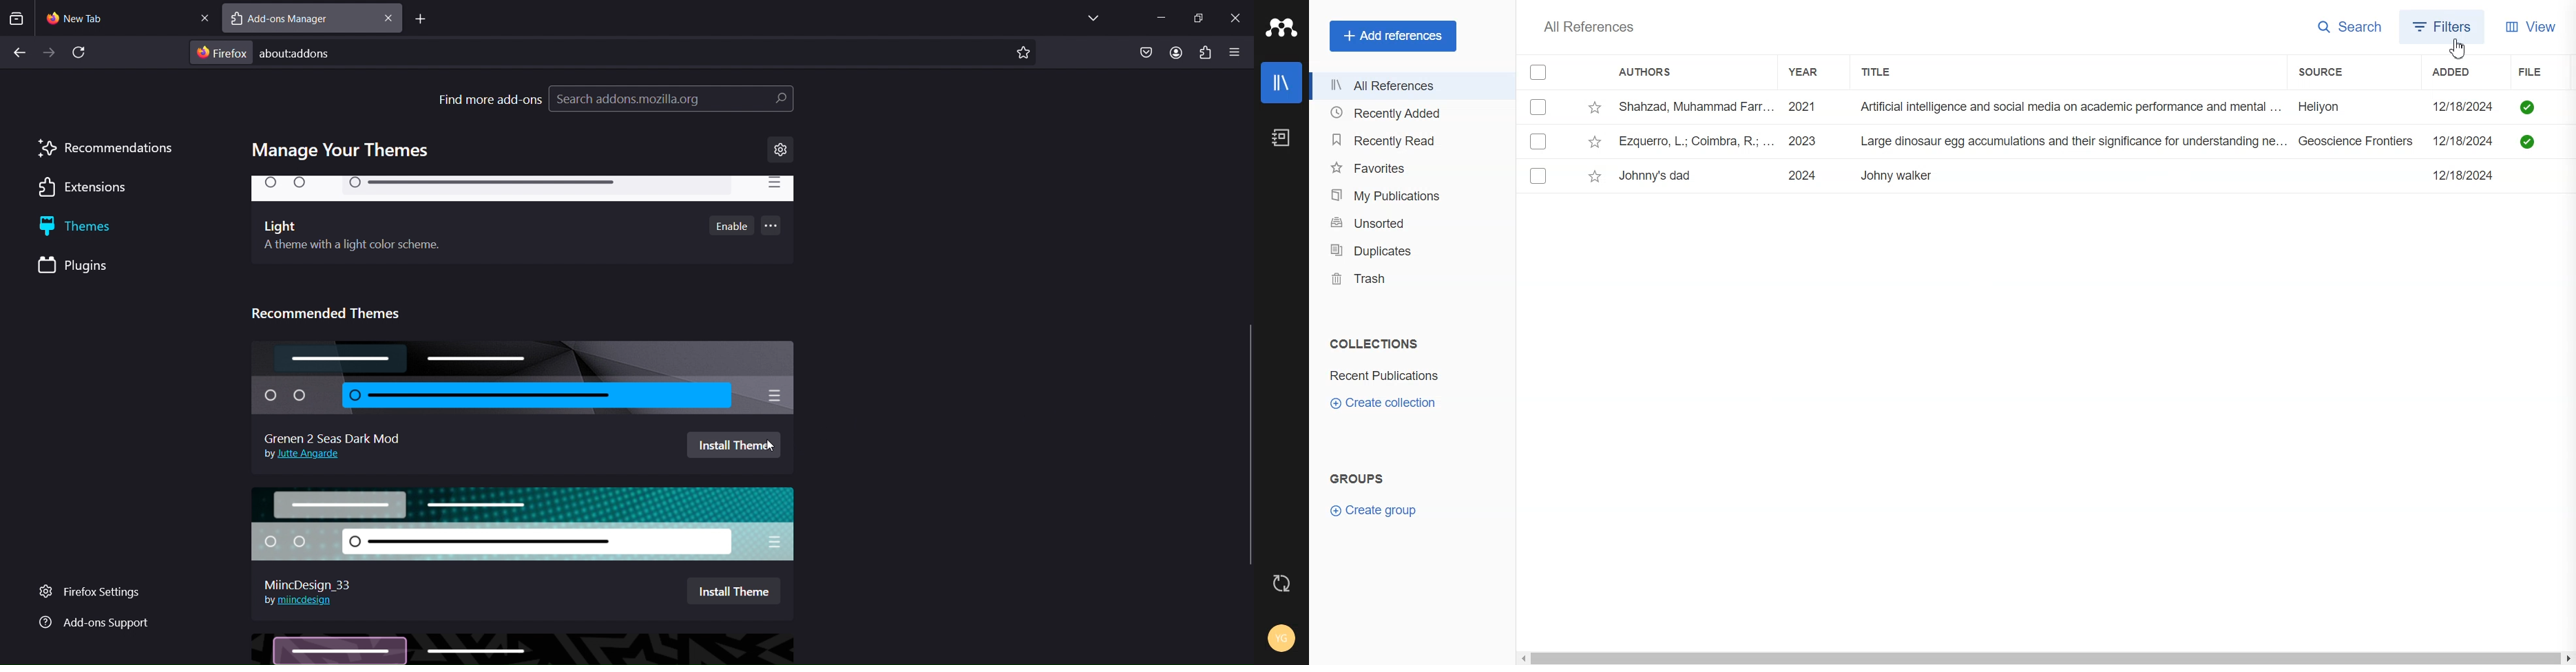 The width and height of the screenshot is (2576, 672). What do you see at coordinates (1393, 36) in the screenshot?
I see `Add references` at bounding box center [1393, 36].